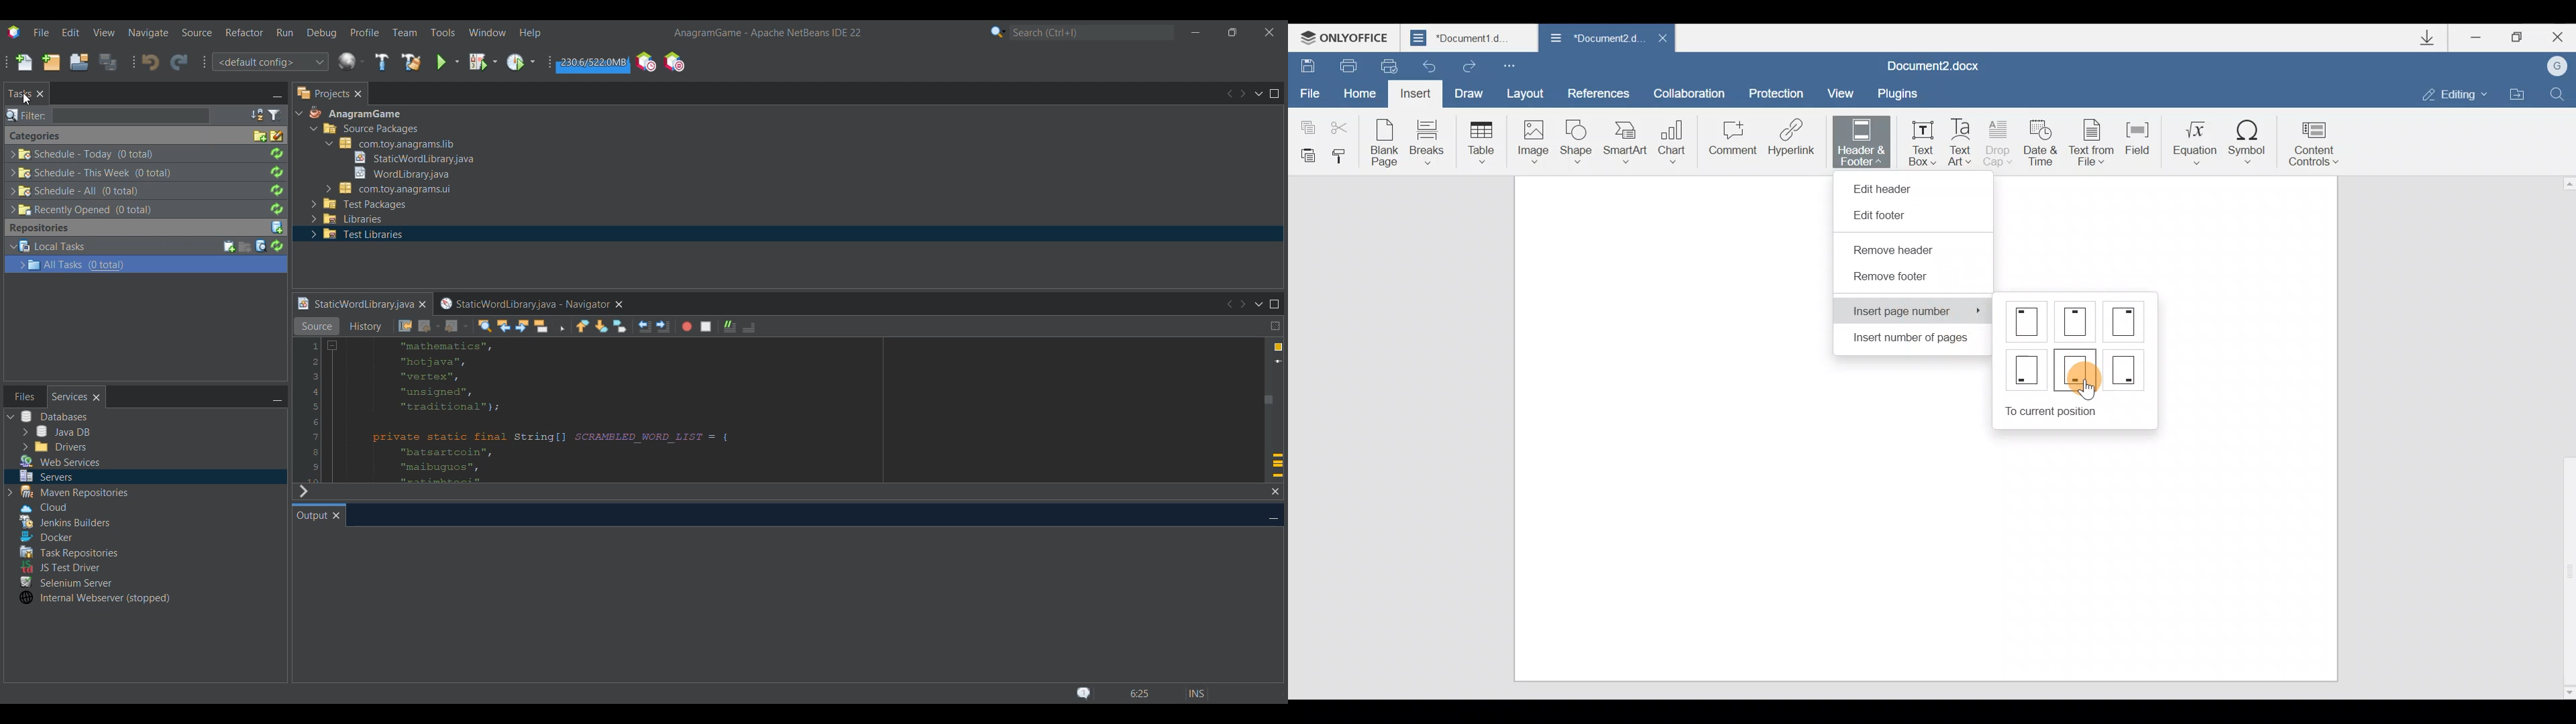  What do you see at coordinates (371, 131) in the screenshot?
I see `` at bounding box center [371, 131].